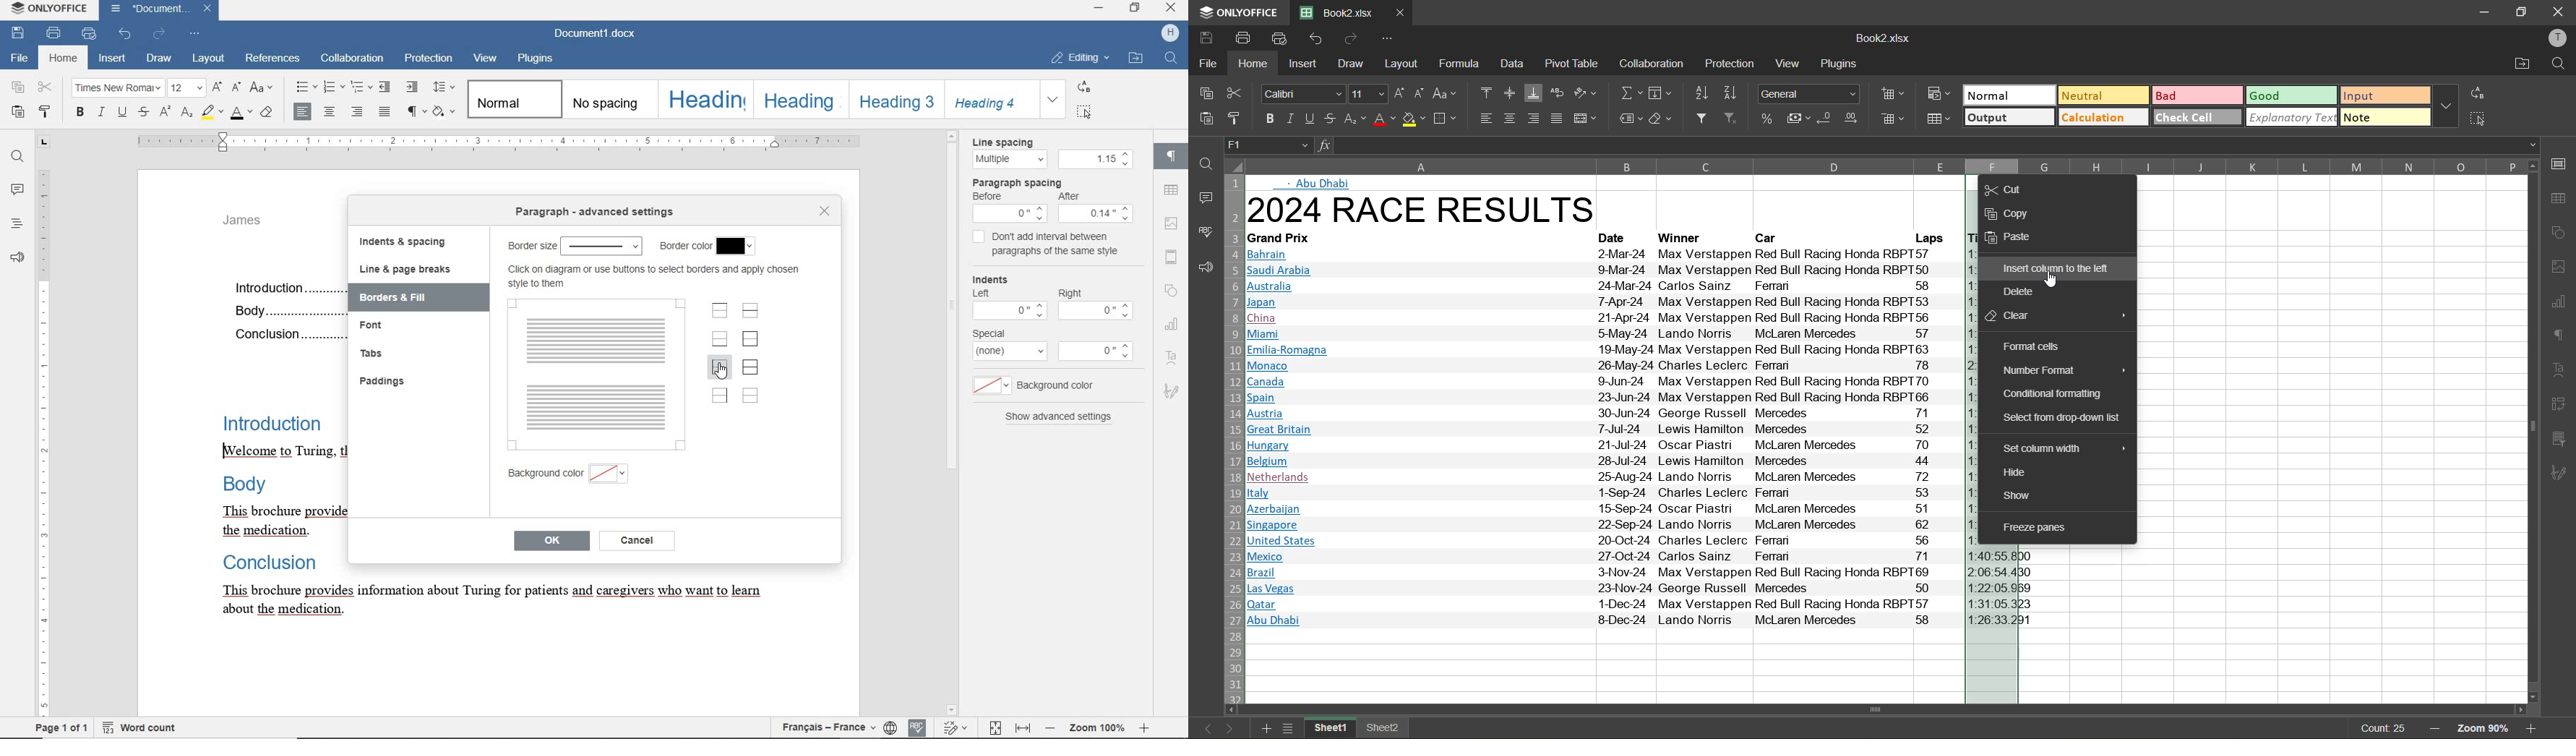 This screenshot has width=2576, height=756. What do you see at coordinates (1732, 117) in the screenshot?
I see `clear filter` at bounding box center [1732, 117].